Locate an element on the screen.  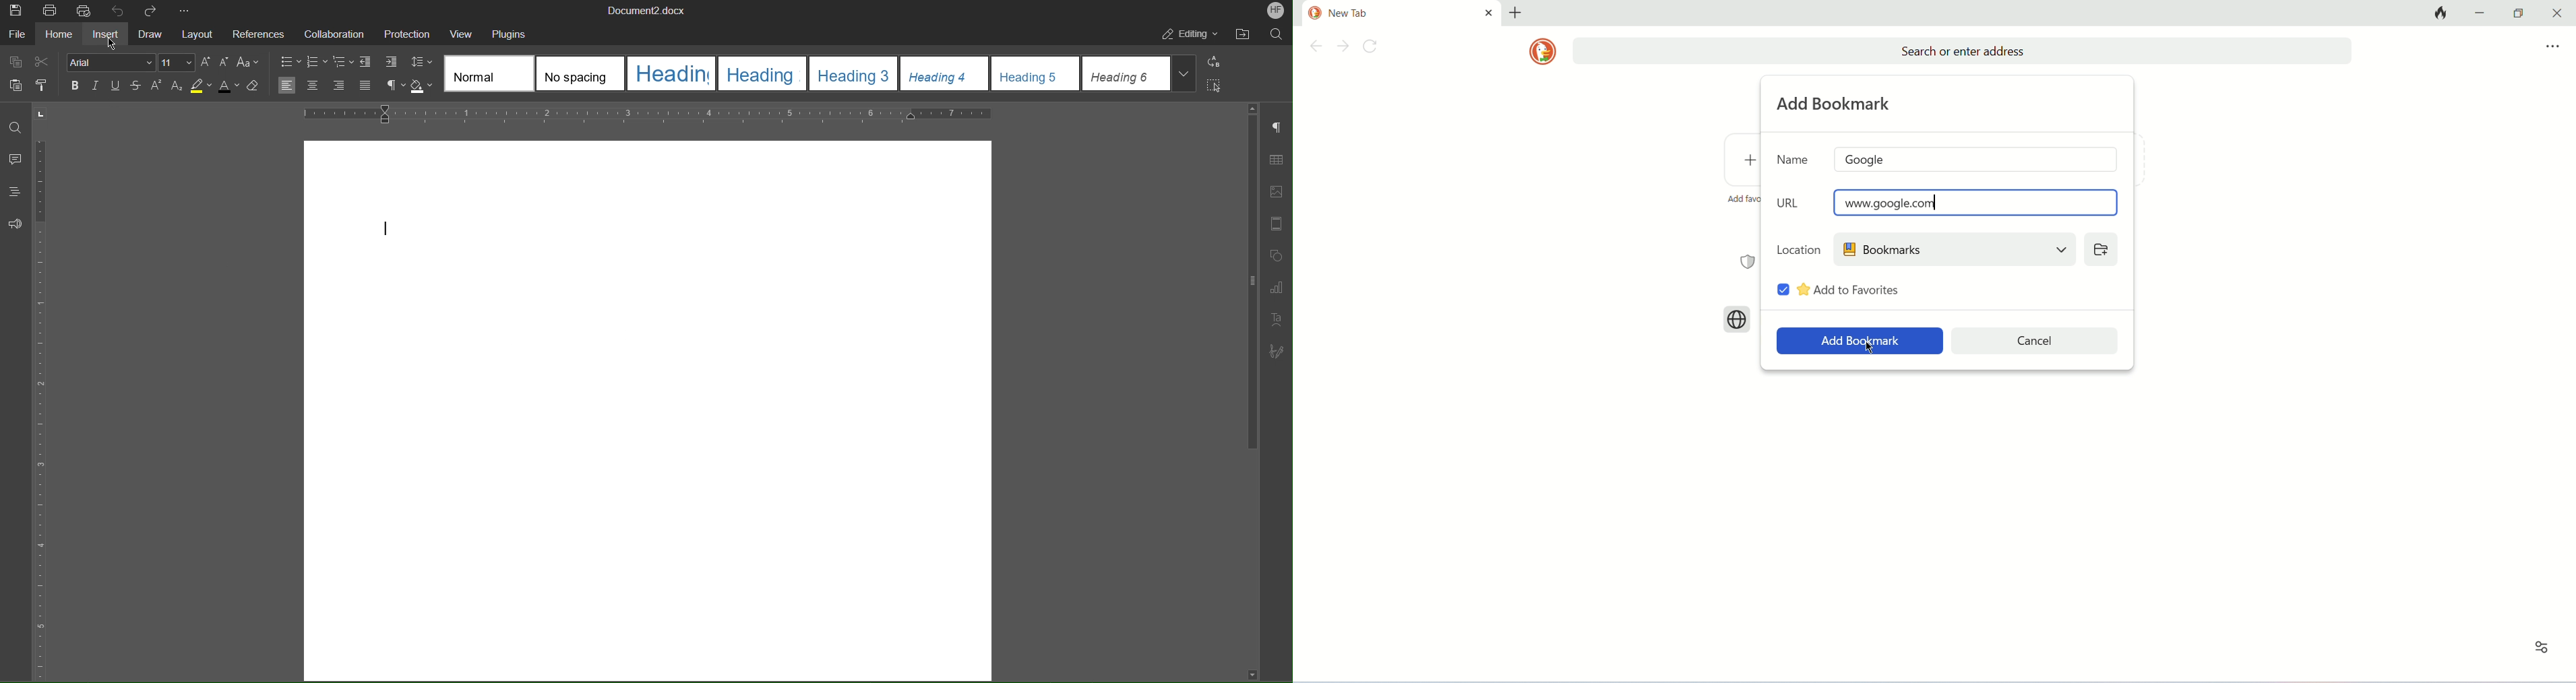
Line Spacing is located at coordinates (420, 61).